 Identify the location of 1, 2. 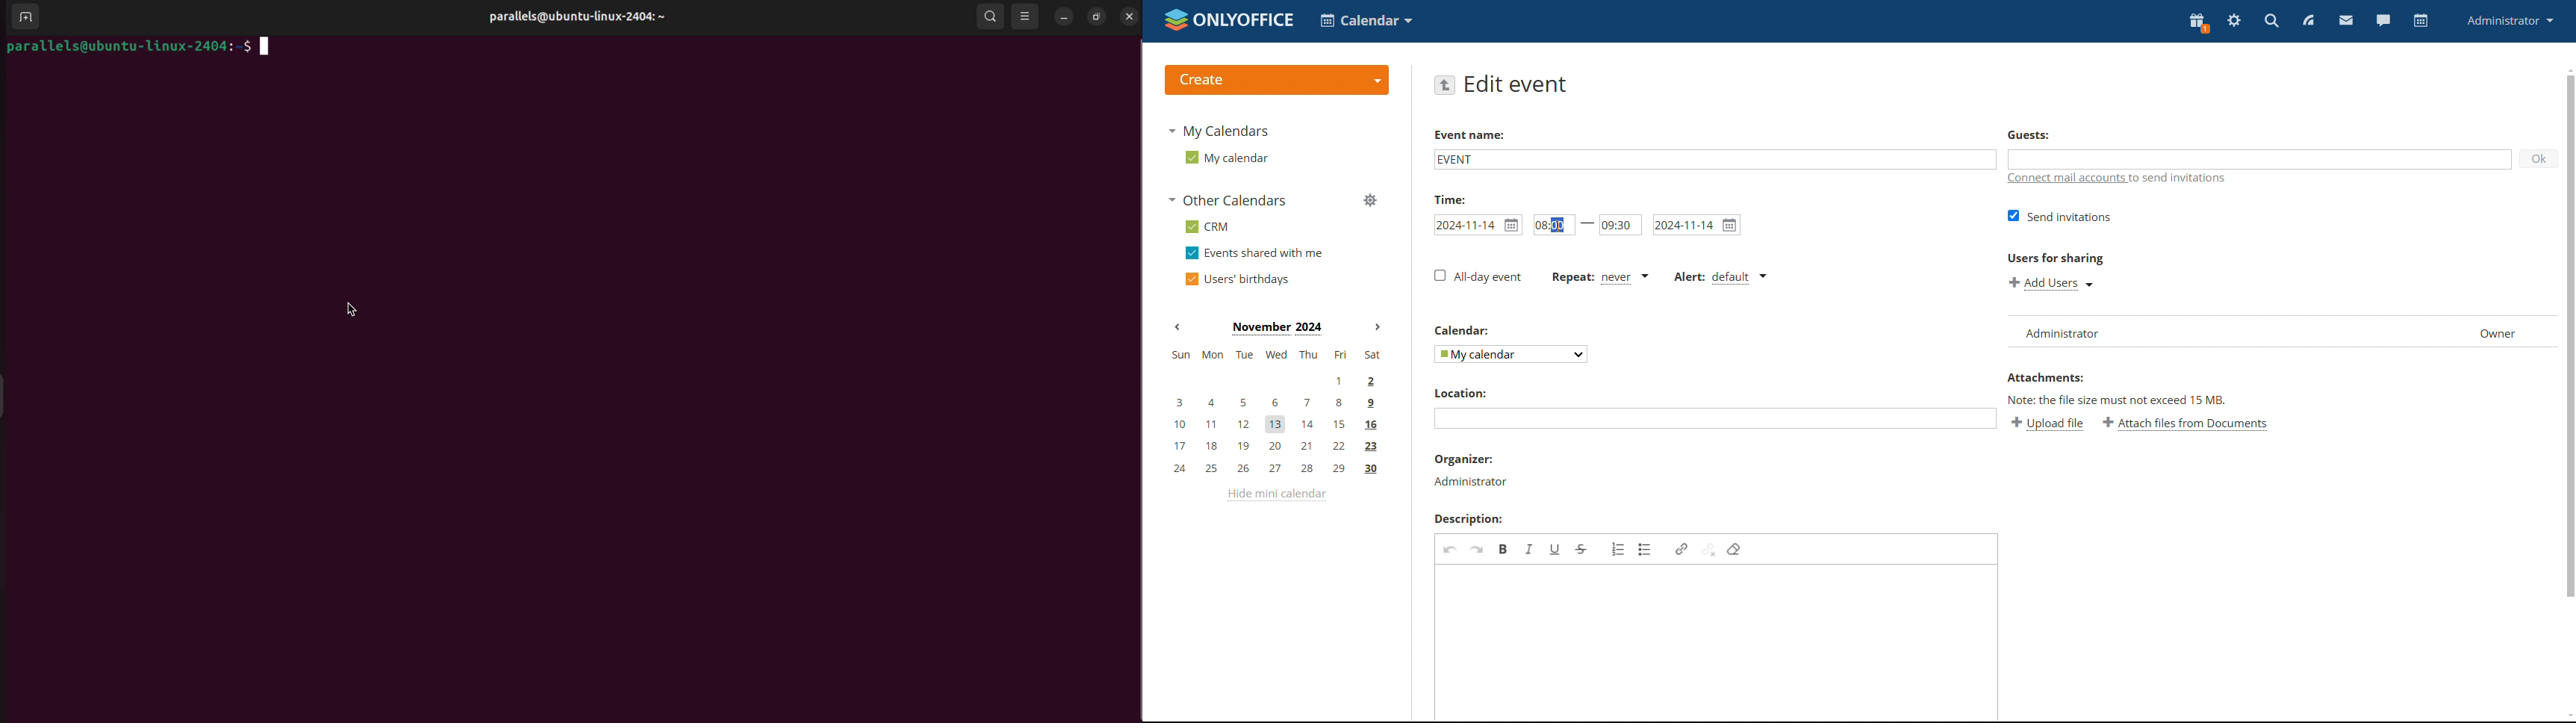
(1275, 379).